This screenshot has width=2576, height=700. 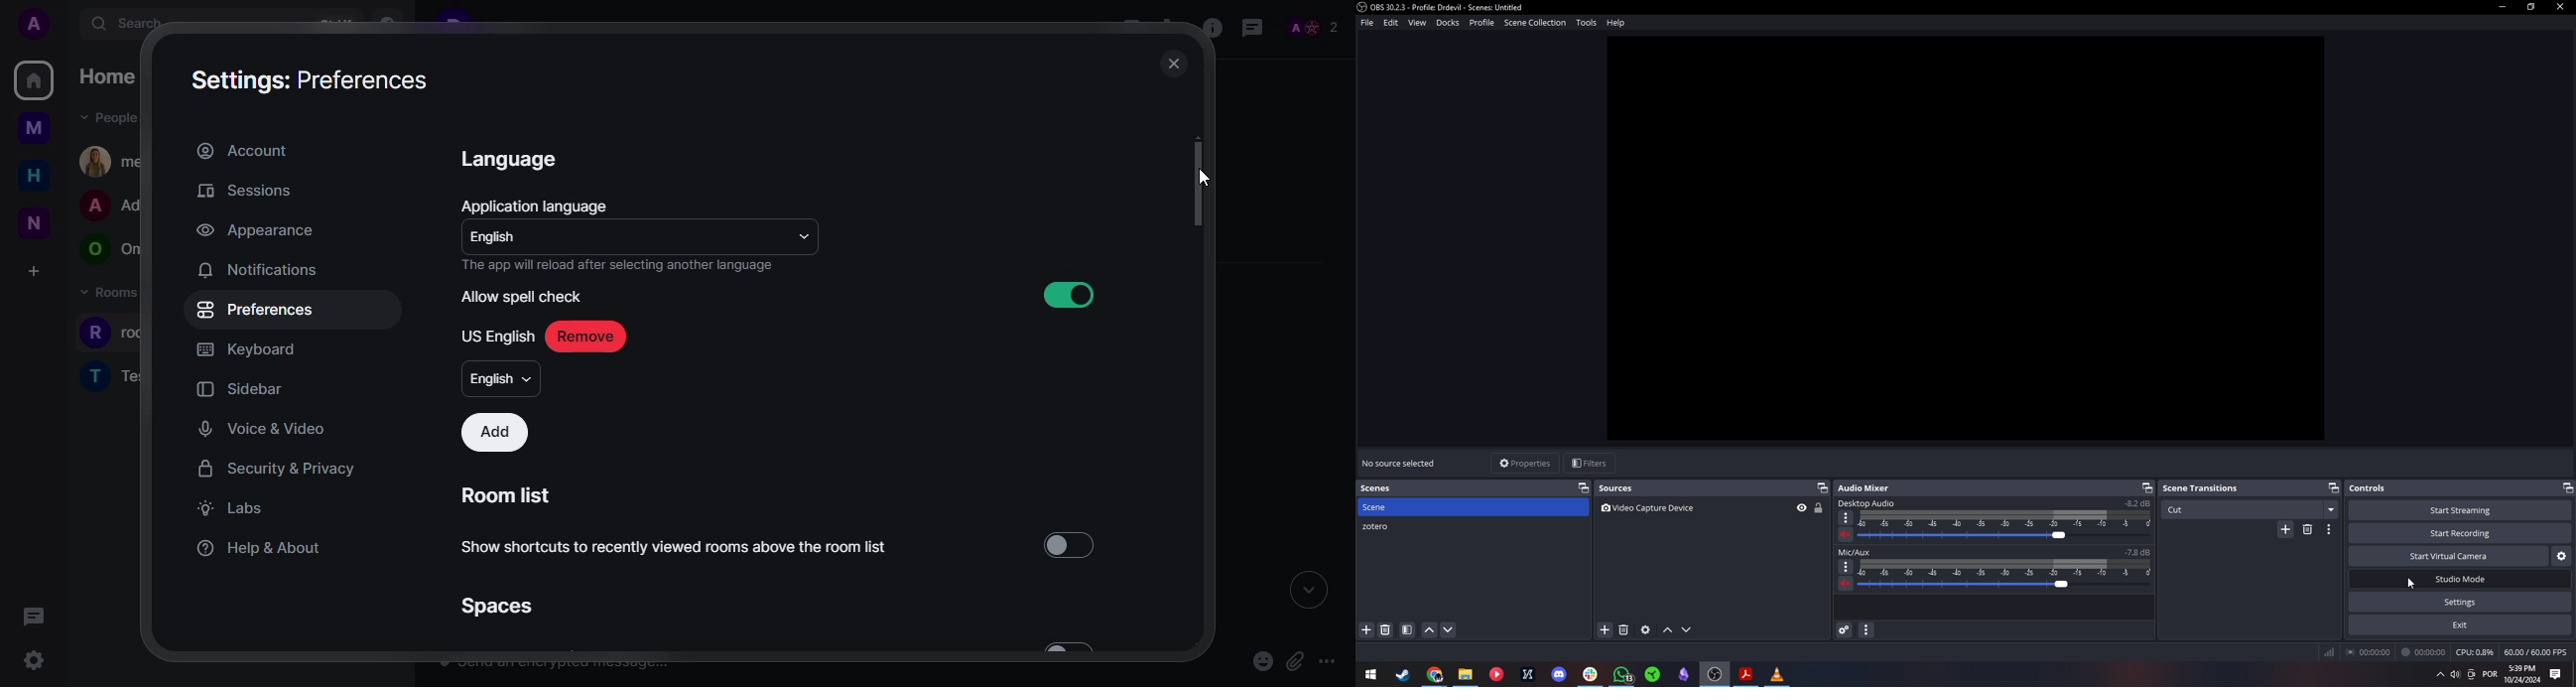 What do you see at coordinates (1653, 672) in the screenshot?
I see `razer ` at bounding box center [1653, 672].